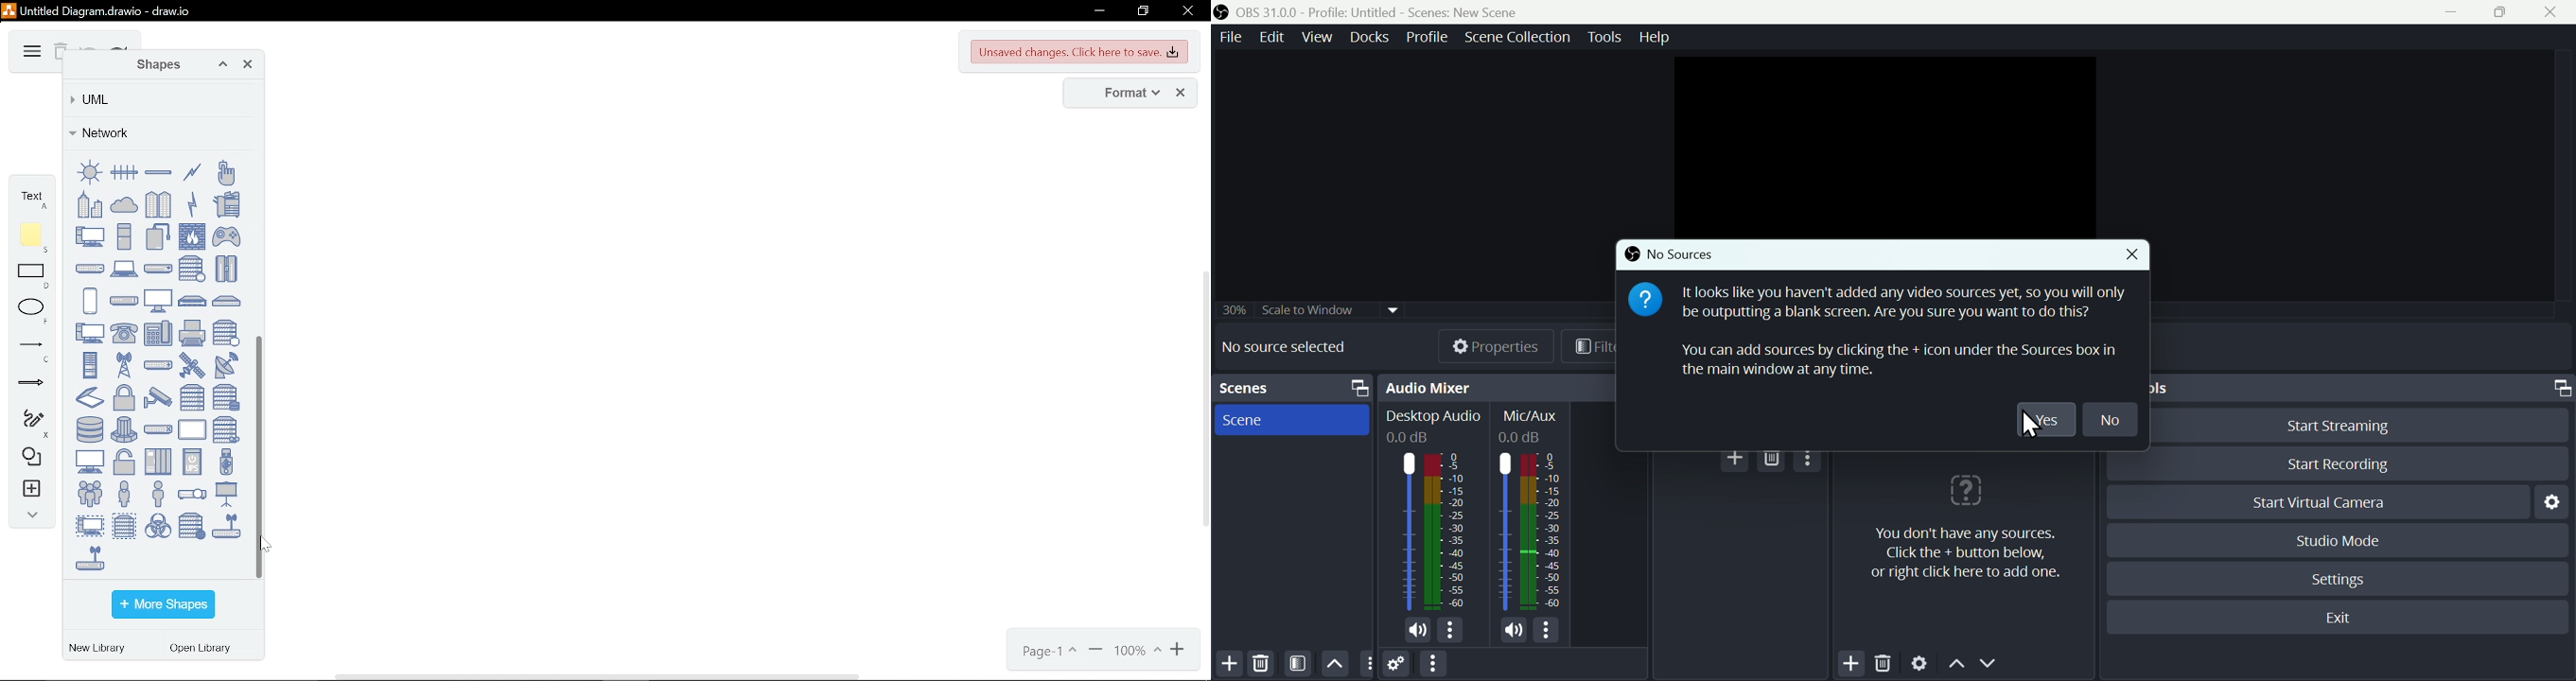 Image resolution: width=2576 pixels, height=700 pixels. Describe the element at coordinates (158, 429) in the screenshot. I see `switch` at that location.